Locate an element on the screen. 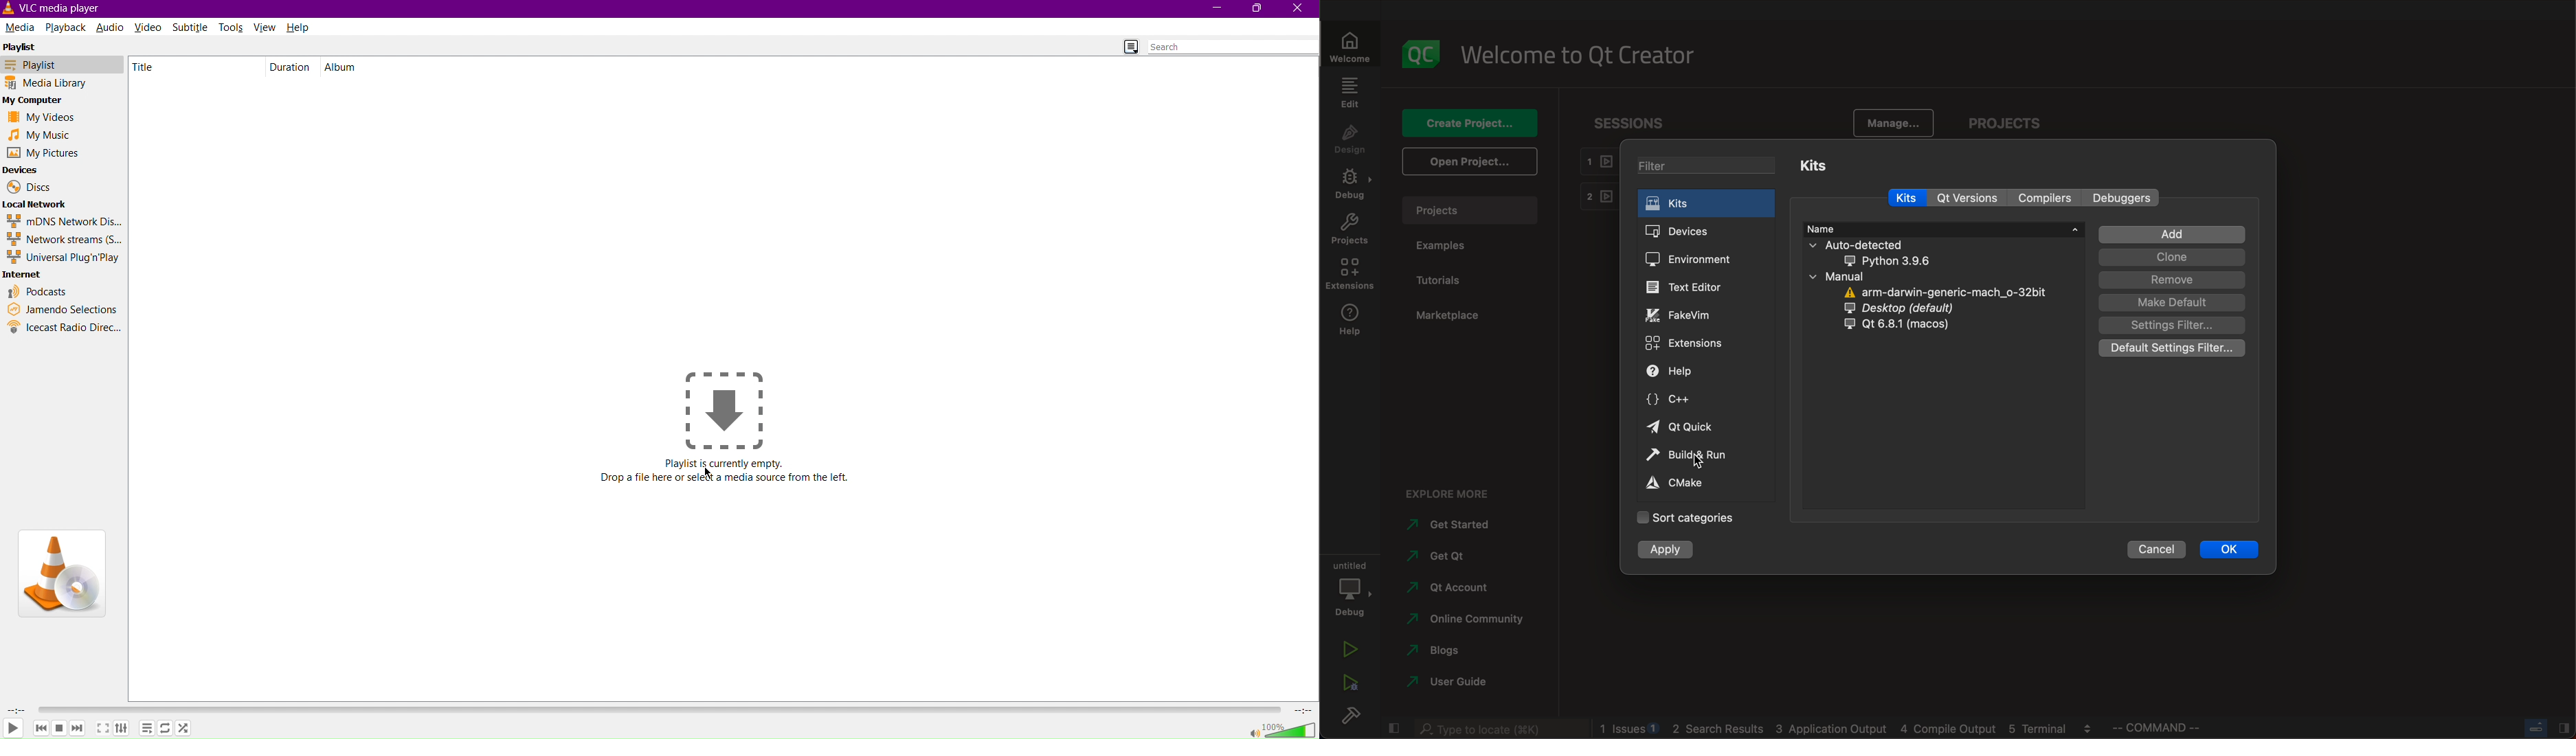  Duration is located at coordinates (291, 67).